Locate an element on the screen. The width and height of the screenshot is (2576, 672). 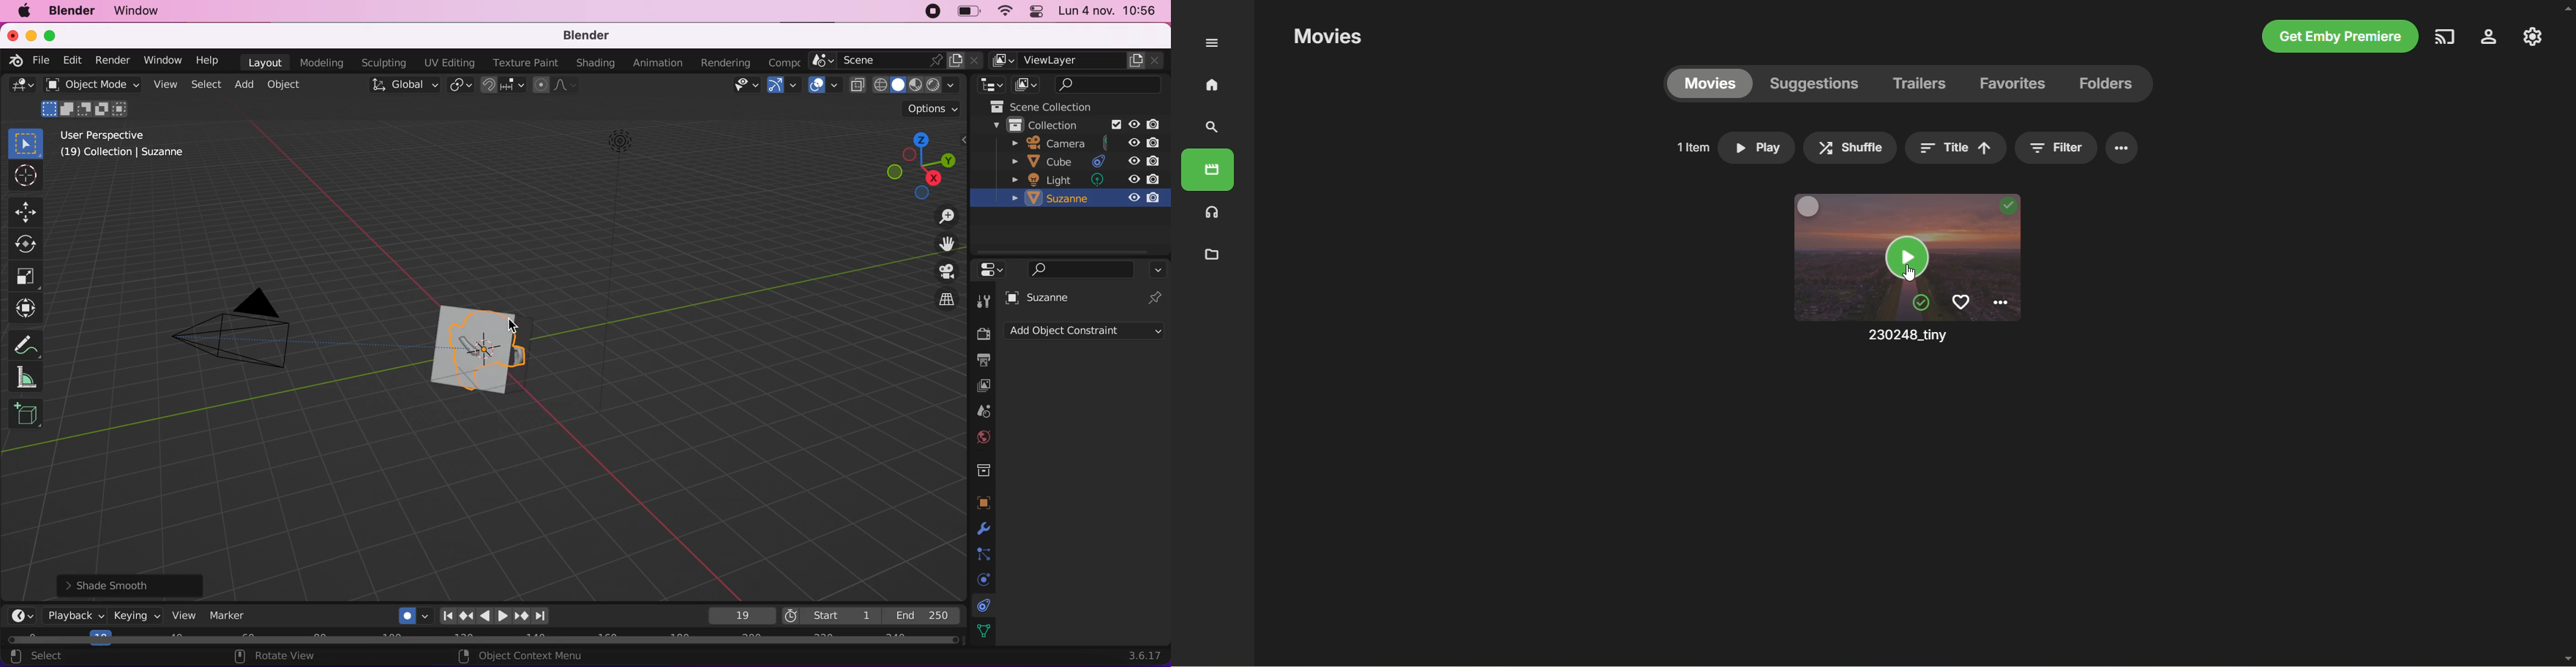
active workspace is located at coordinates (785, 60).